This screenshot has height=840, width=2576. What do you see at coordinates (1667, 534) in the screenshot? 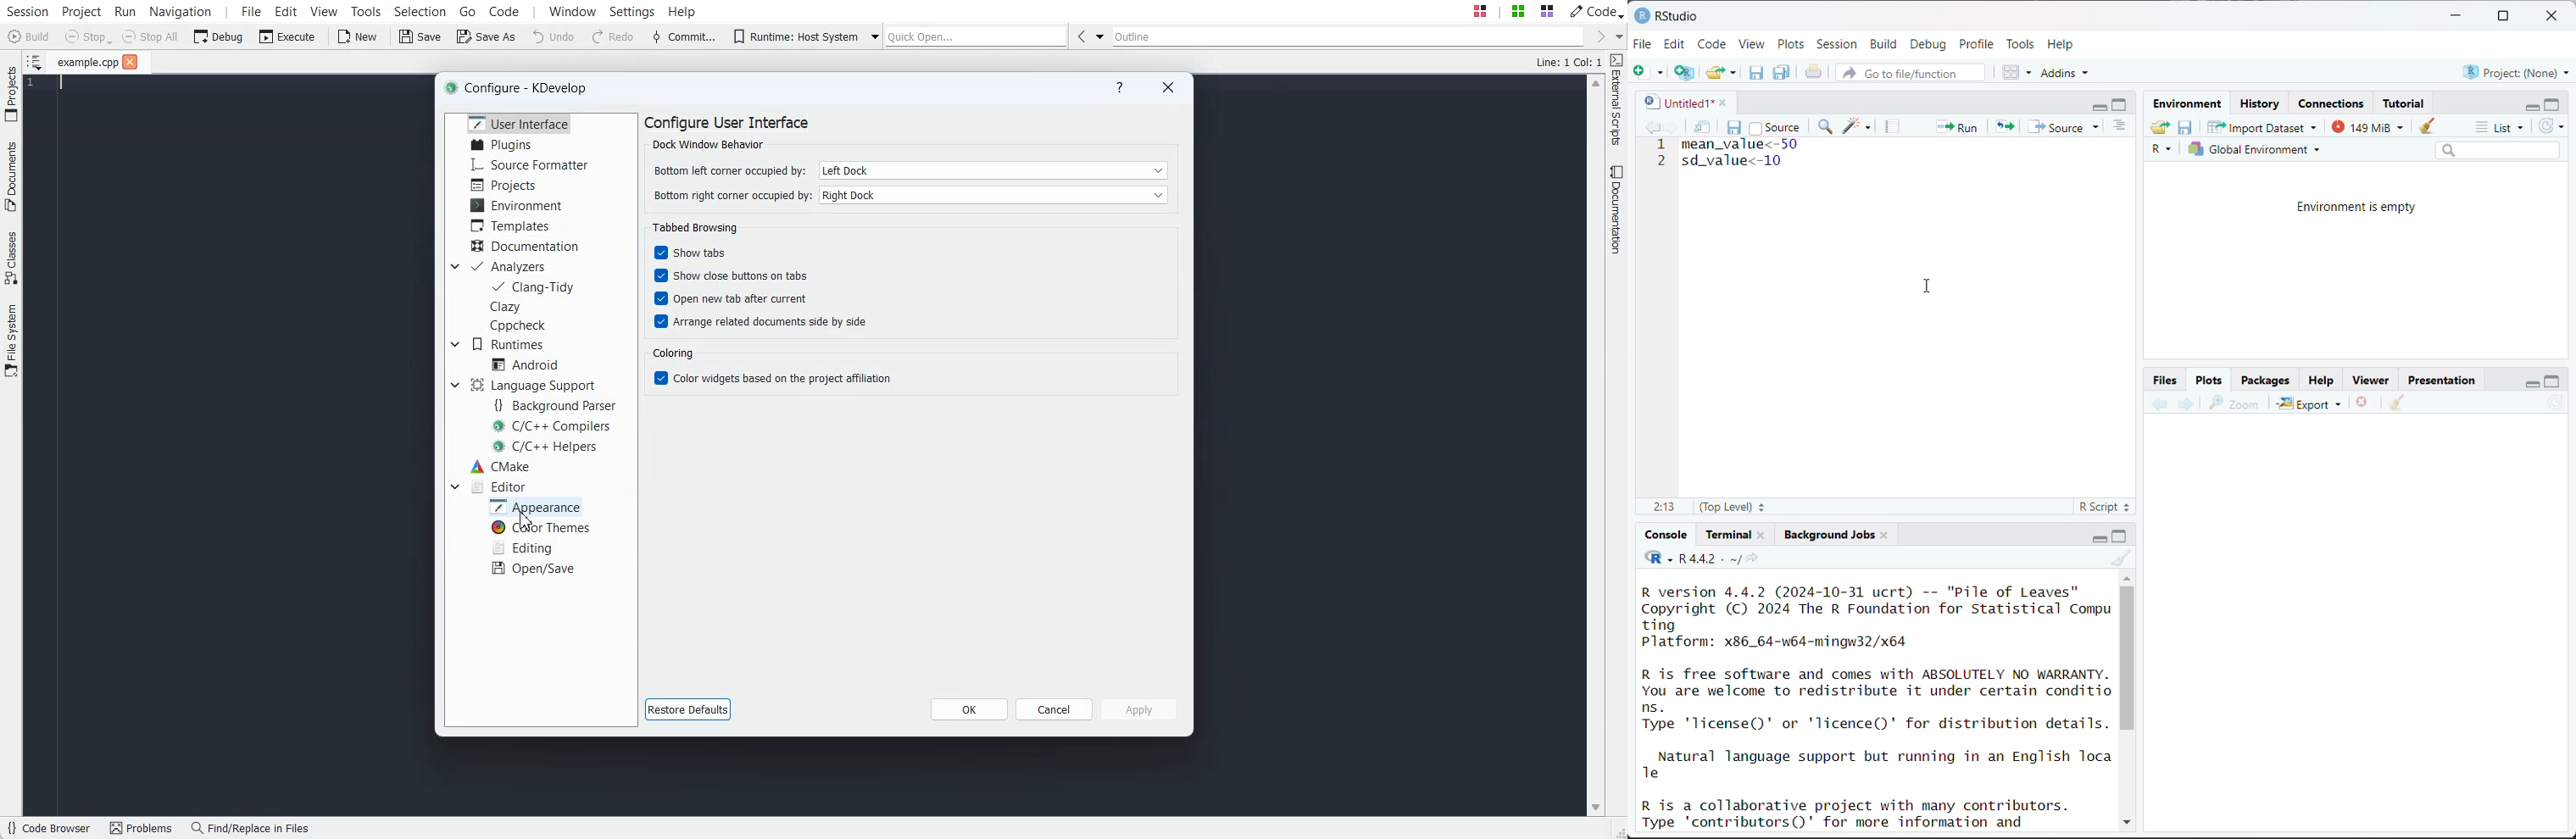
I see `Console` at bounding box center [1667, 534].